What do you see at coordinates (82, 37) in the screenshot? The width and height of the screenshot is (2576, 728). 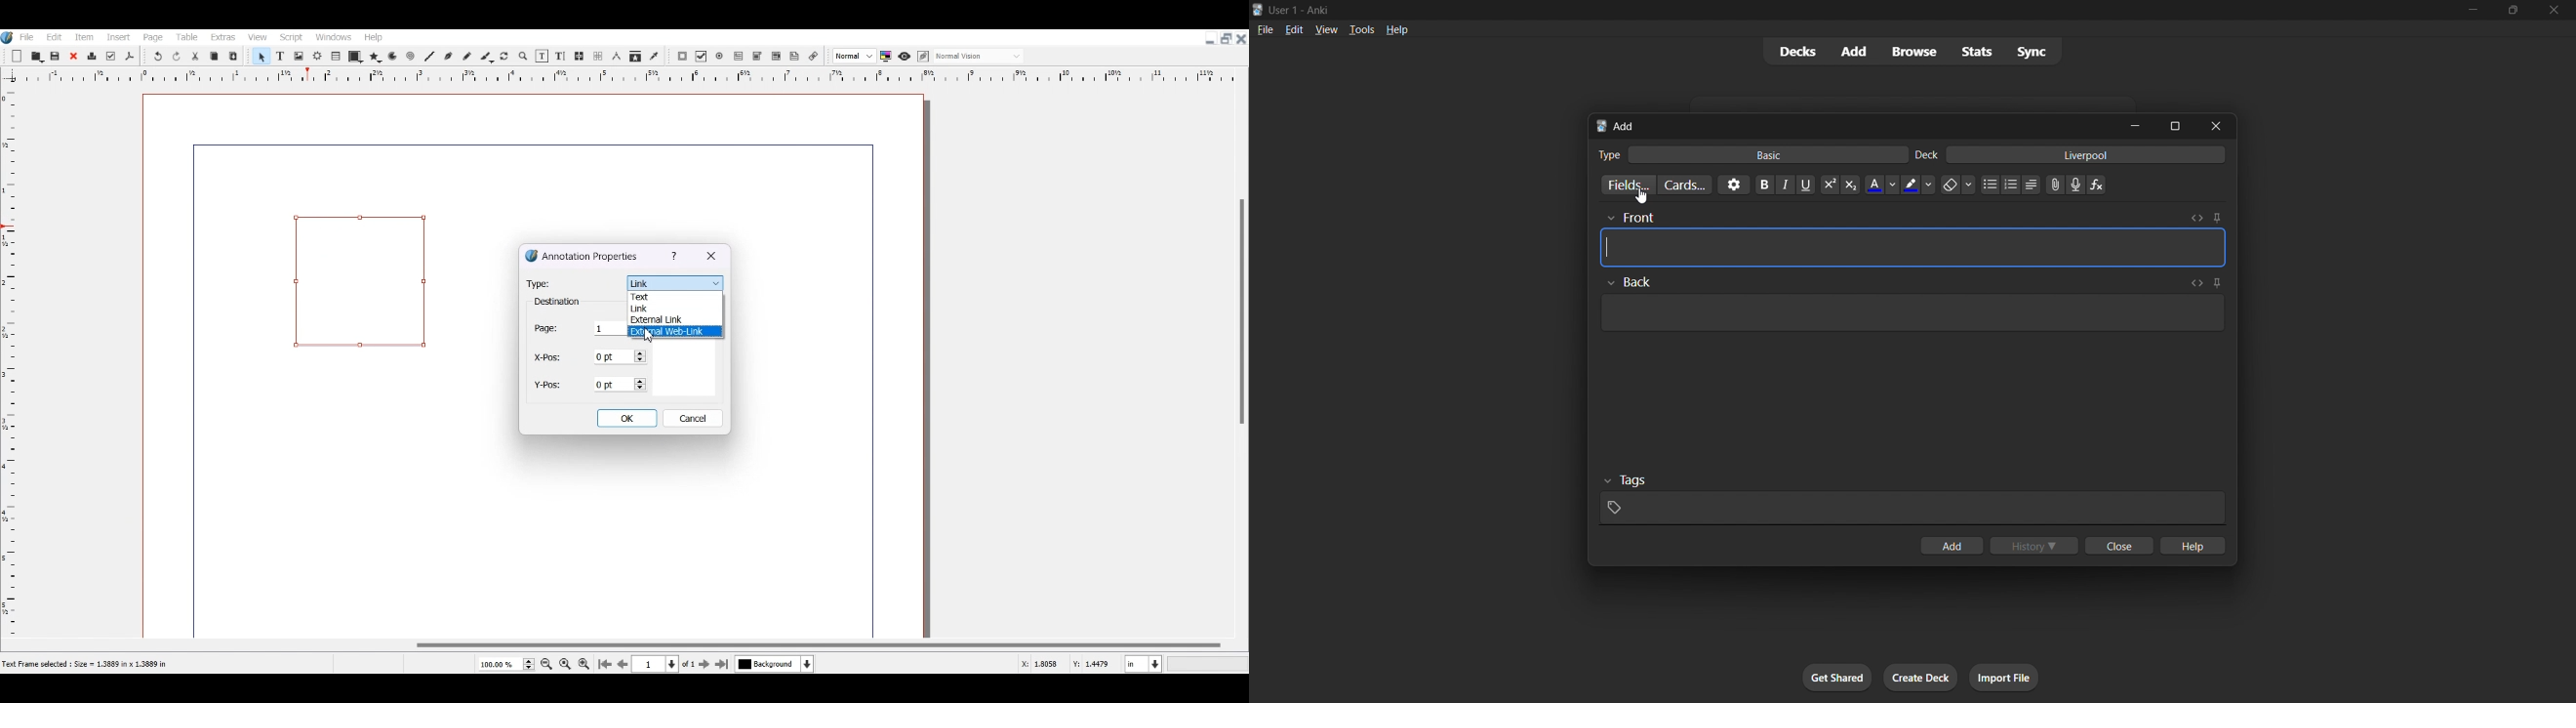 I see `Item` at bounding box center [82, 37].